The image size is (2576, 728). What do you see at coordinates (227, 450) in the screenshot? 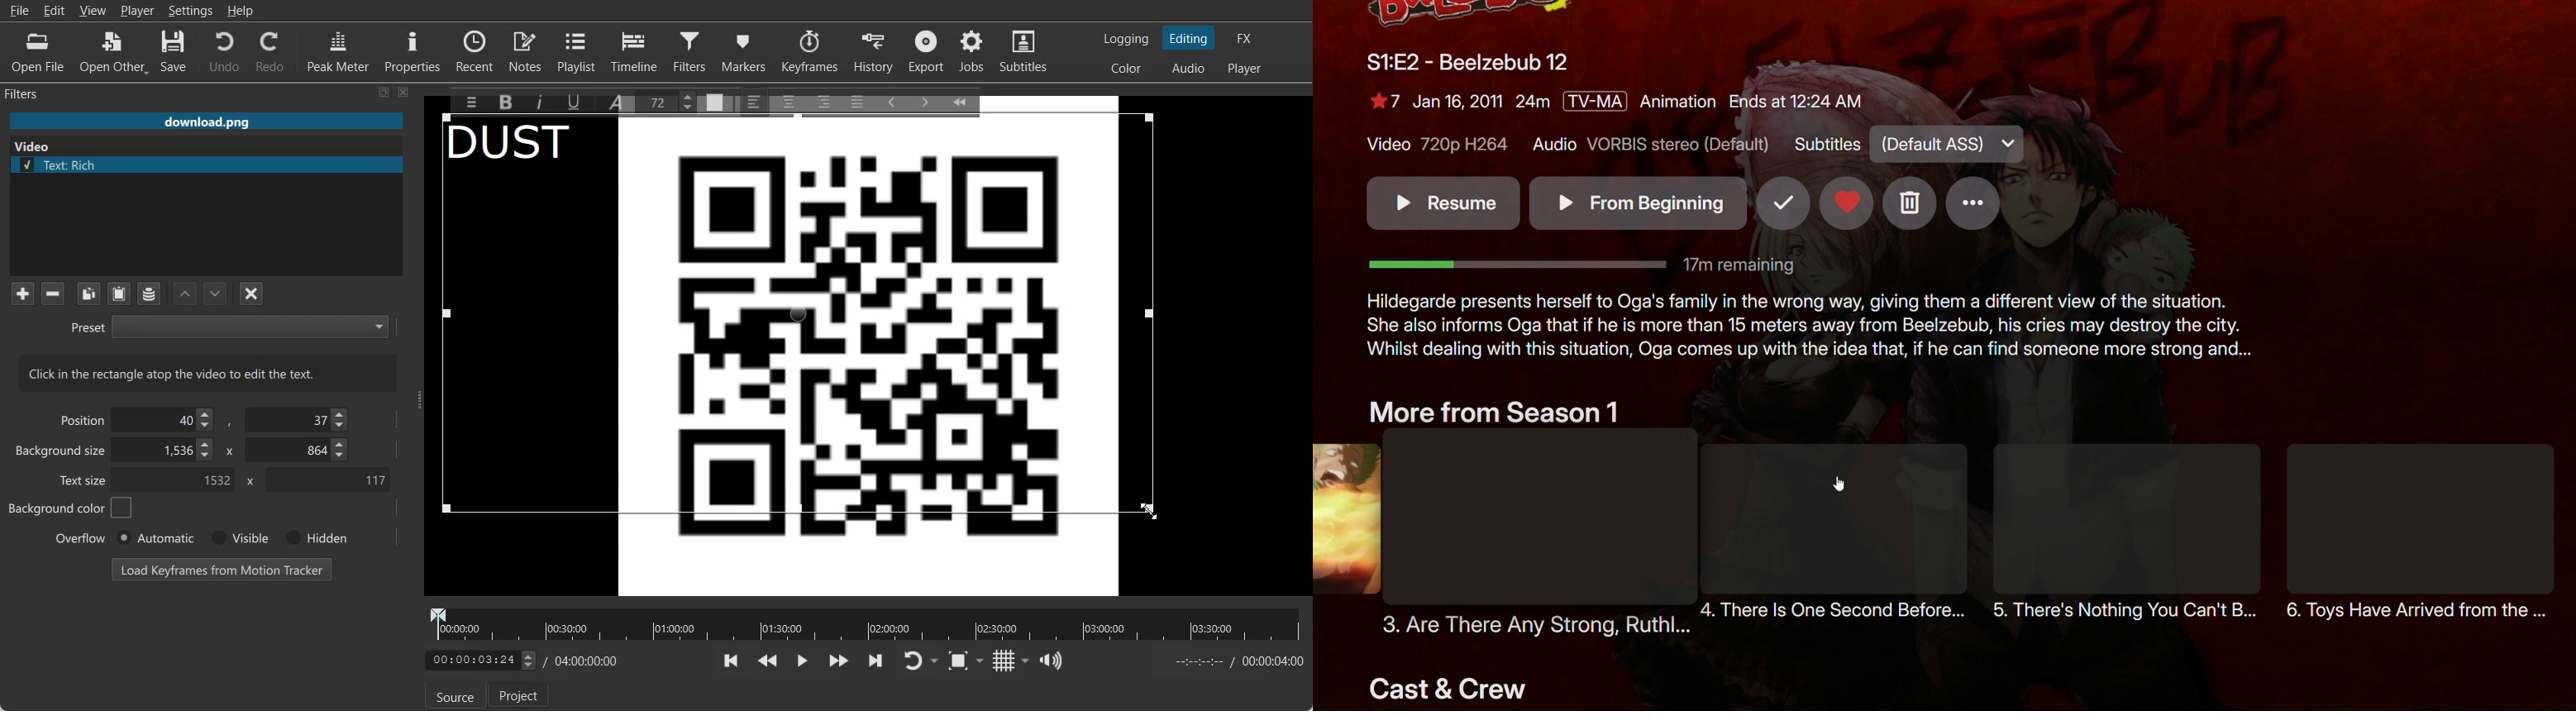
I see `x` at bounding box center [227, 450].